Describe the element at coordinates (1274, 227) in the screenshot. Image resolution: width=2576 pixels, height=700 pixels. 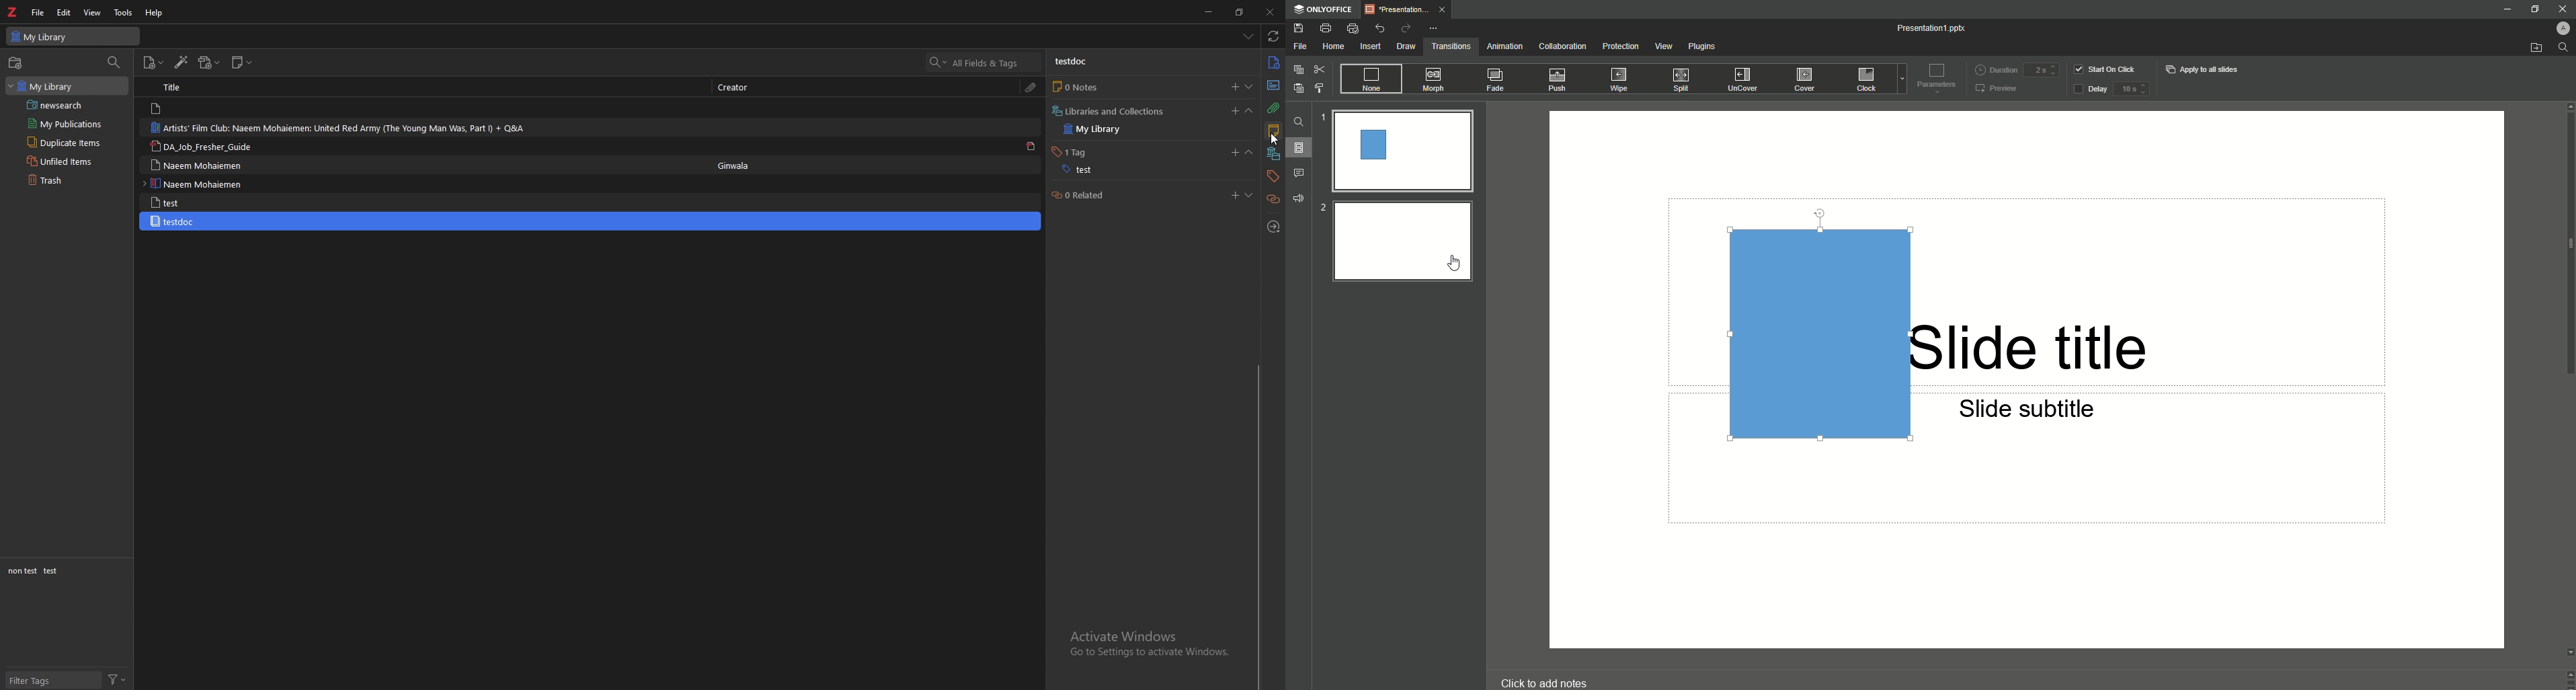
I see `locate` at that location.